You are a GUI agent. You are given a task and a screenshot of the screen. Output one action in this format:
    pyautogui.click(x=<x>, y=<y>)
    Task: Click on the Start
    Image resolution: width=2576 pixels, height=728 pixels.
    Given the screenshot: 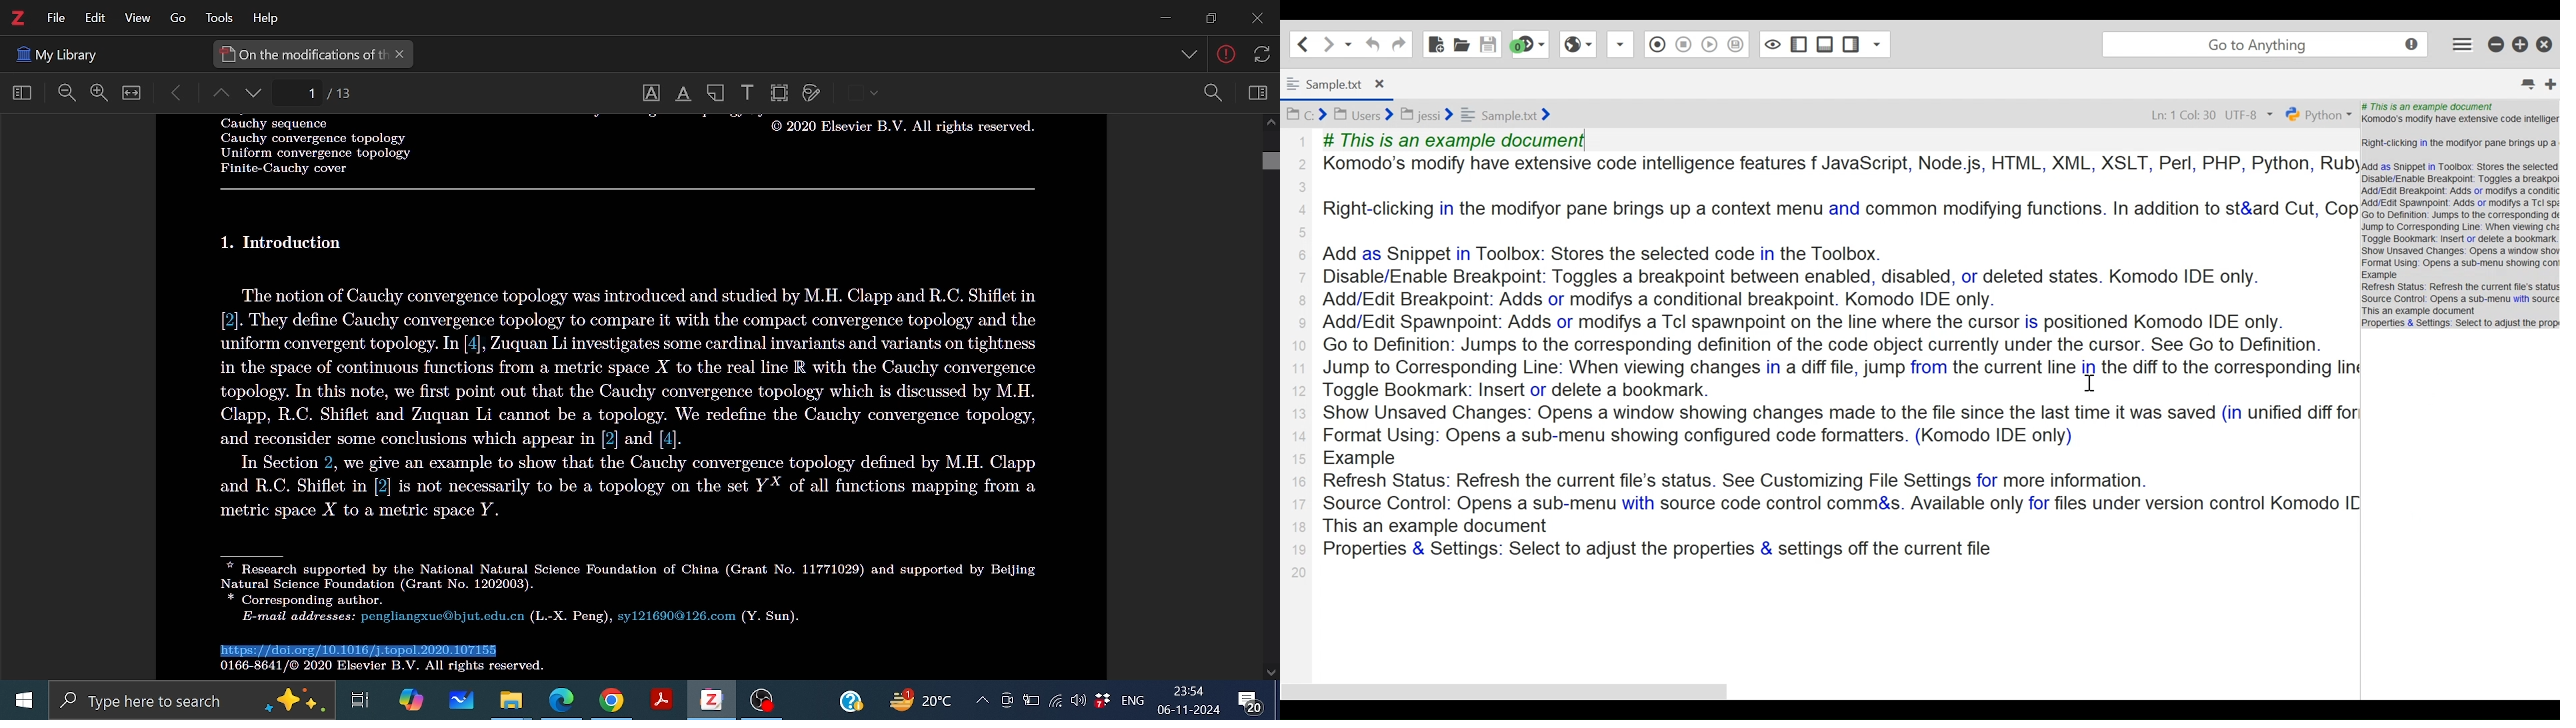 What is the action you would take?
    pyautogui.click(x=19, y=701)
    